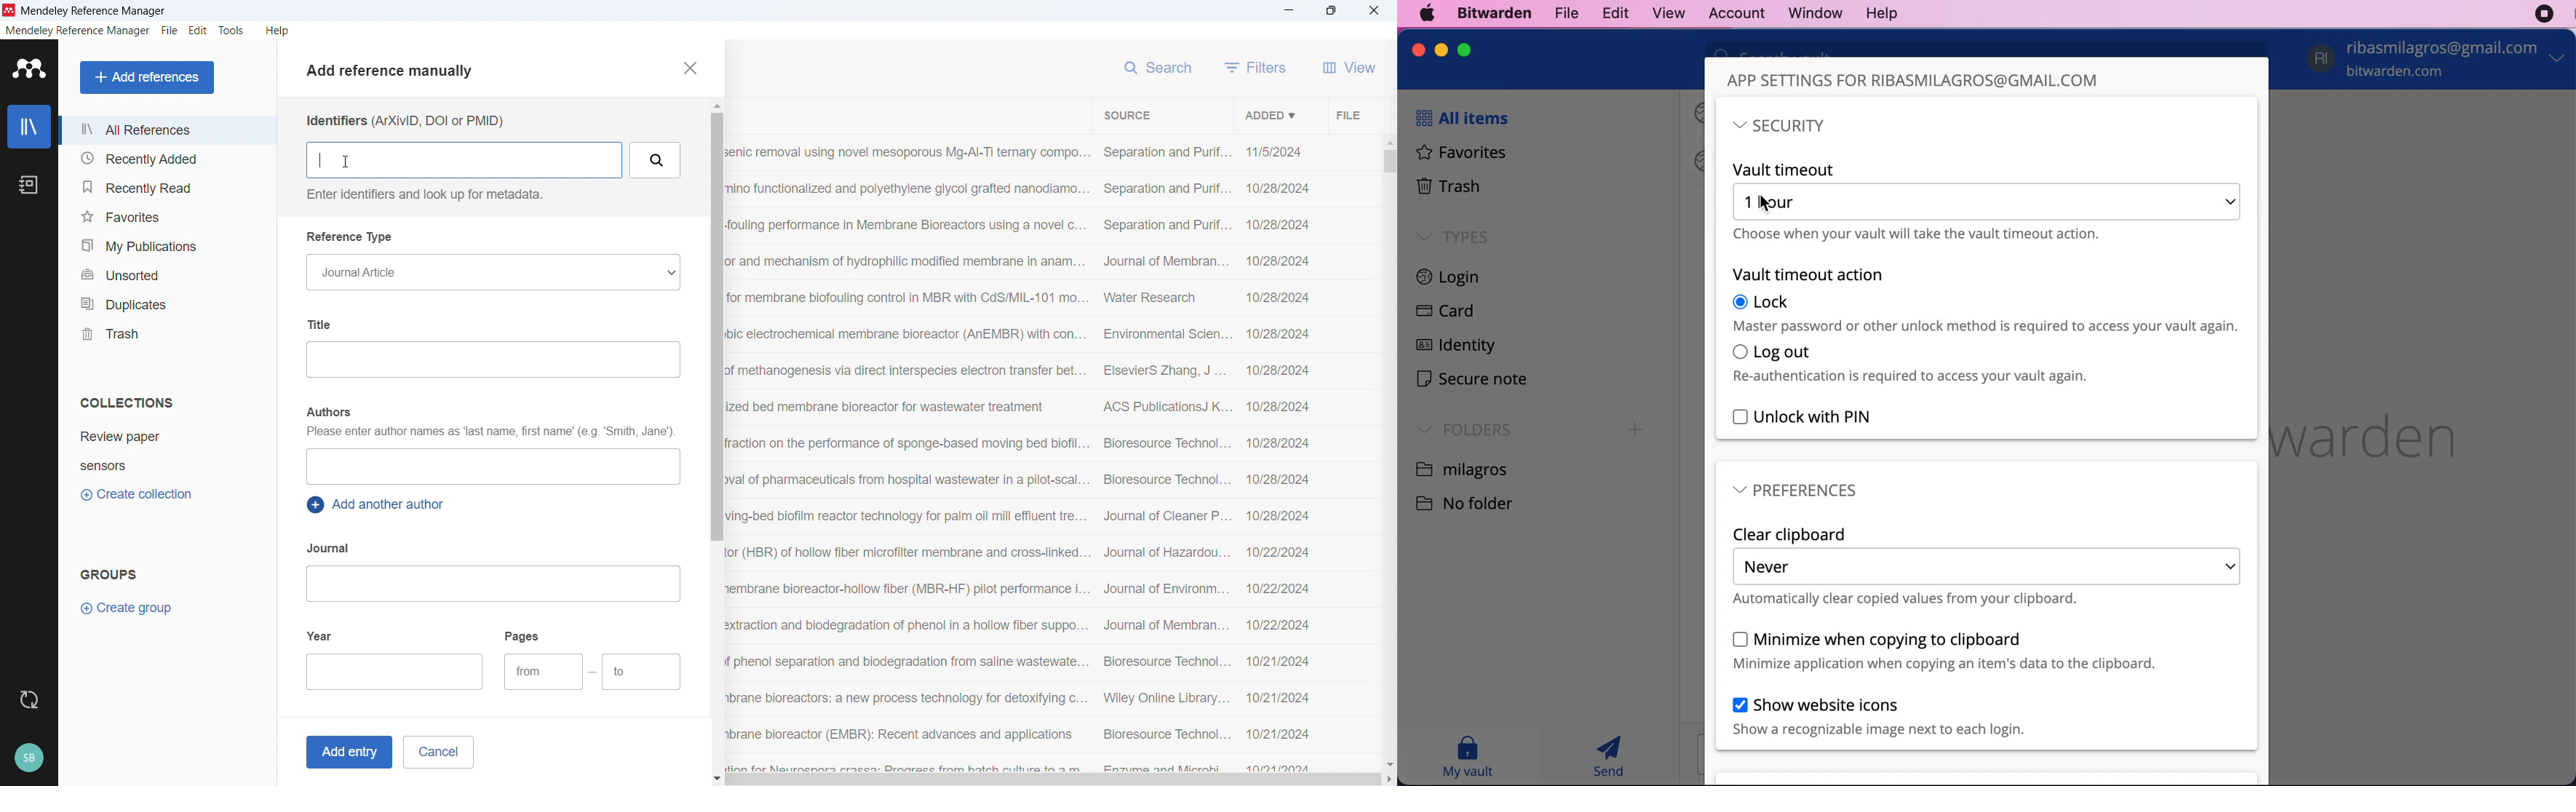  What do you see at coordinates (1464, 49) in the screenshot?
I see `maximize` at bounding box center [1464, 49].